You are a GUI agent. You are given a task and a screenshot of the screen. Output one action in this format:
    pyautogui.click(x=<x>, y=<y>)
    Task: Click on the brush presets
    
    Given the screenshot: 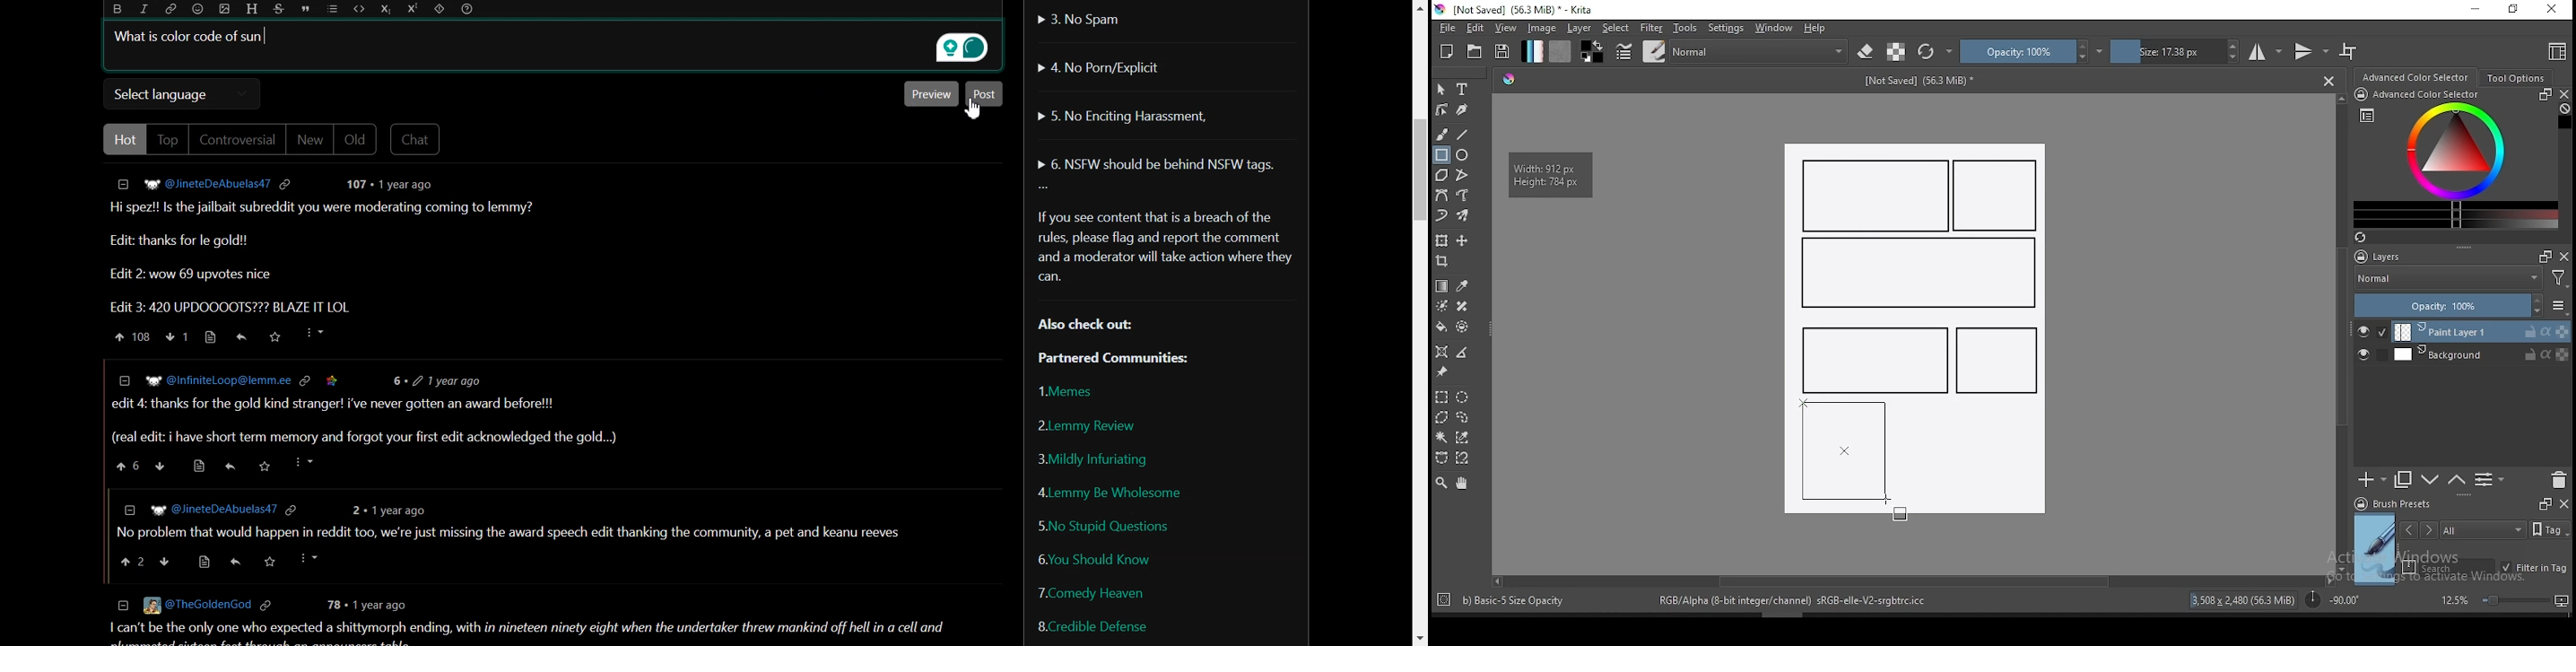 What is the action you would take?
    pyautogui.click(x=2398, y=504)
    